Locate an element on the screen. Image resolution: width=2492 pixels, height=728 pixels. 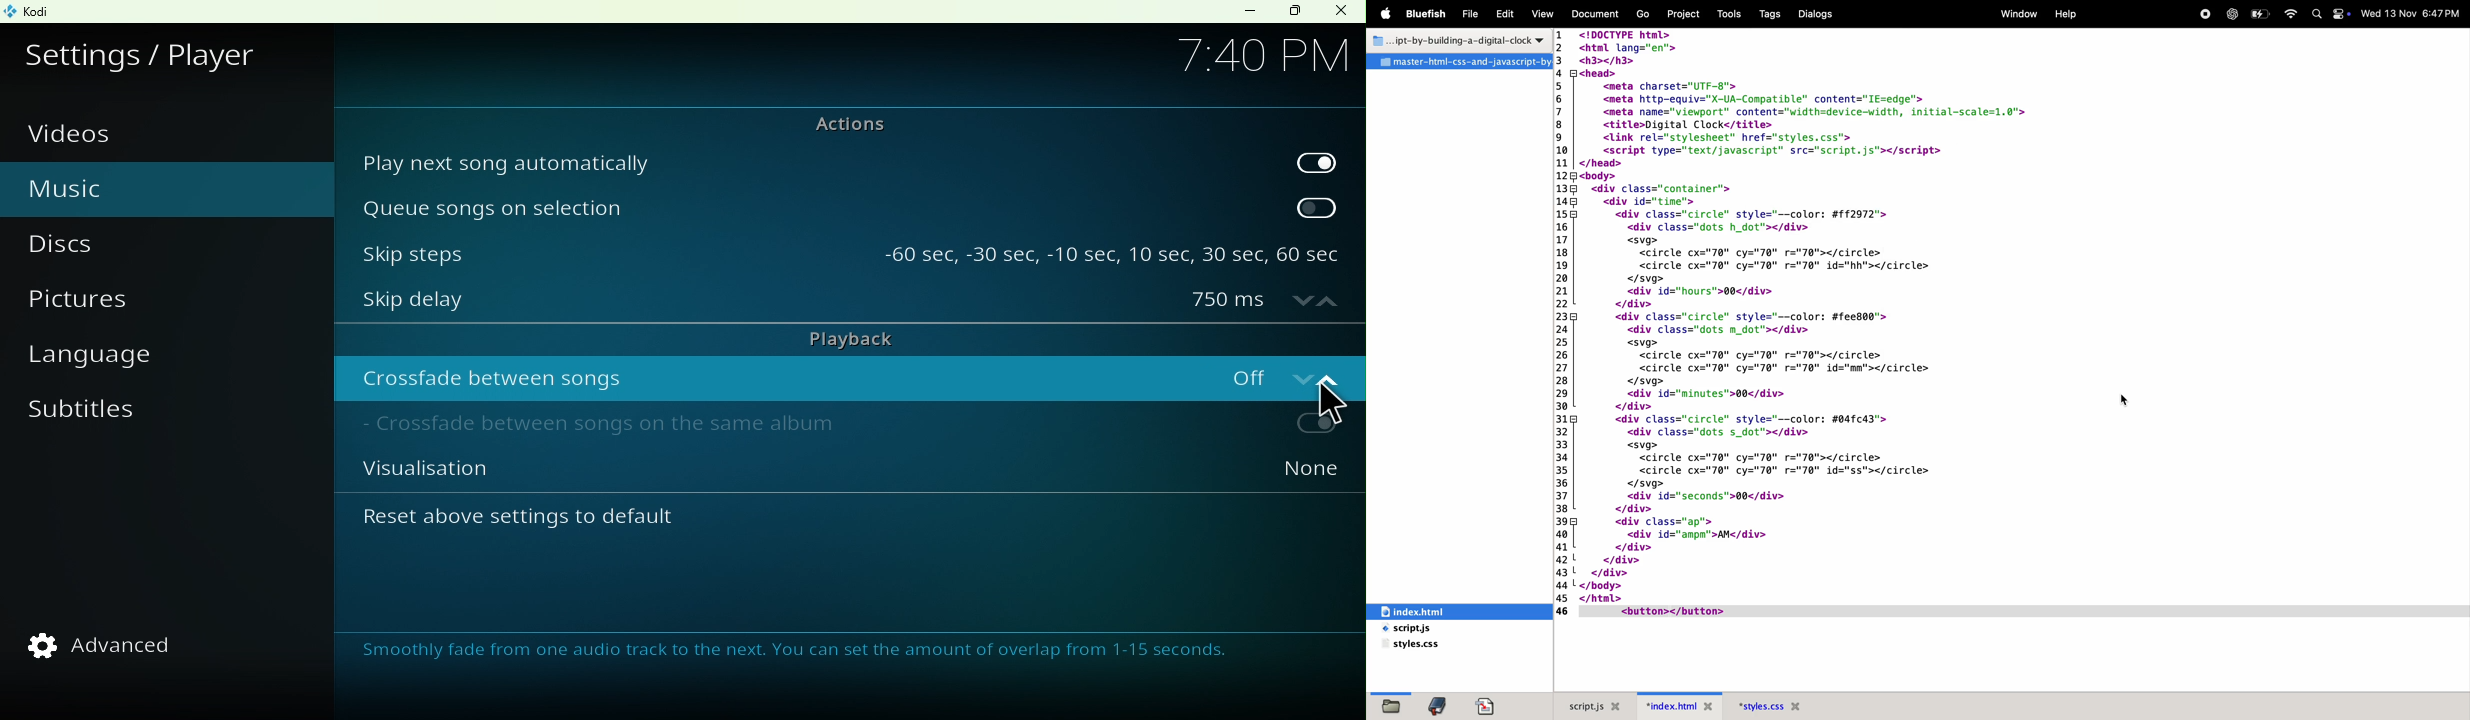
Line numbers is located at coordinates (1564, 323).